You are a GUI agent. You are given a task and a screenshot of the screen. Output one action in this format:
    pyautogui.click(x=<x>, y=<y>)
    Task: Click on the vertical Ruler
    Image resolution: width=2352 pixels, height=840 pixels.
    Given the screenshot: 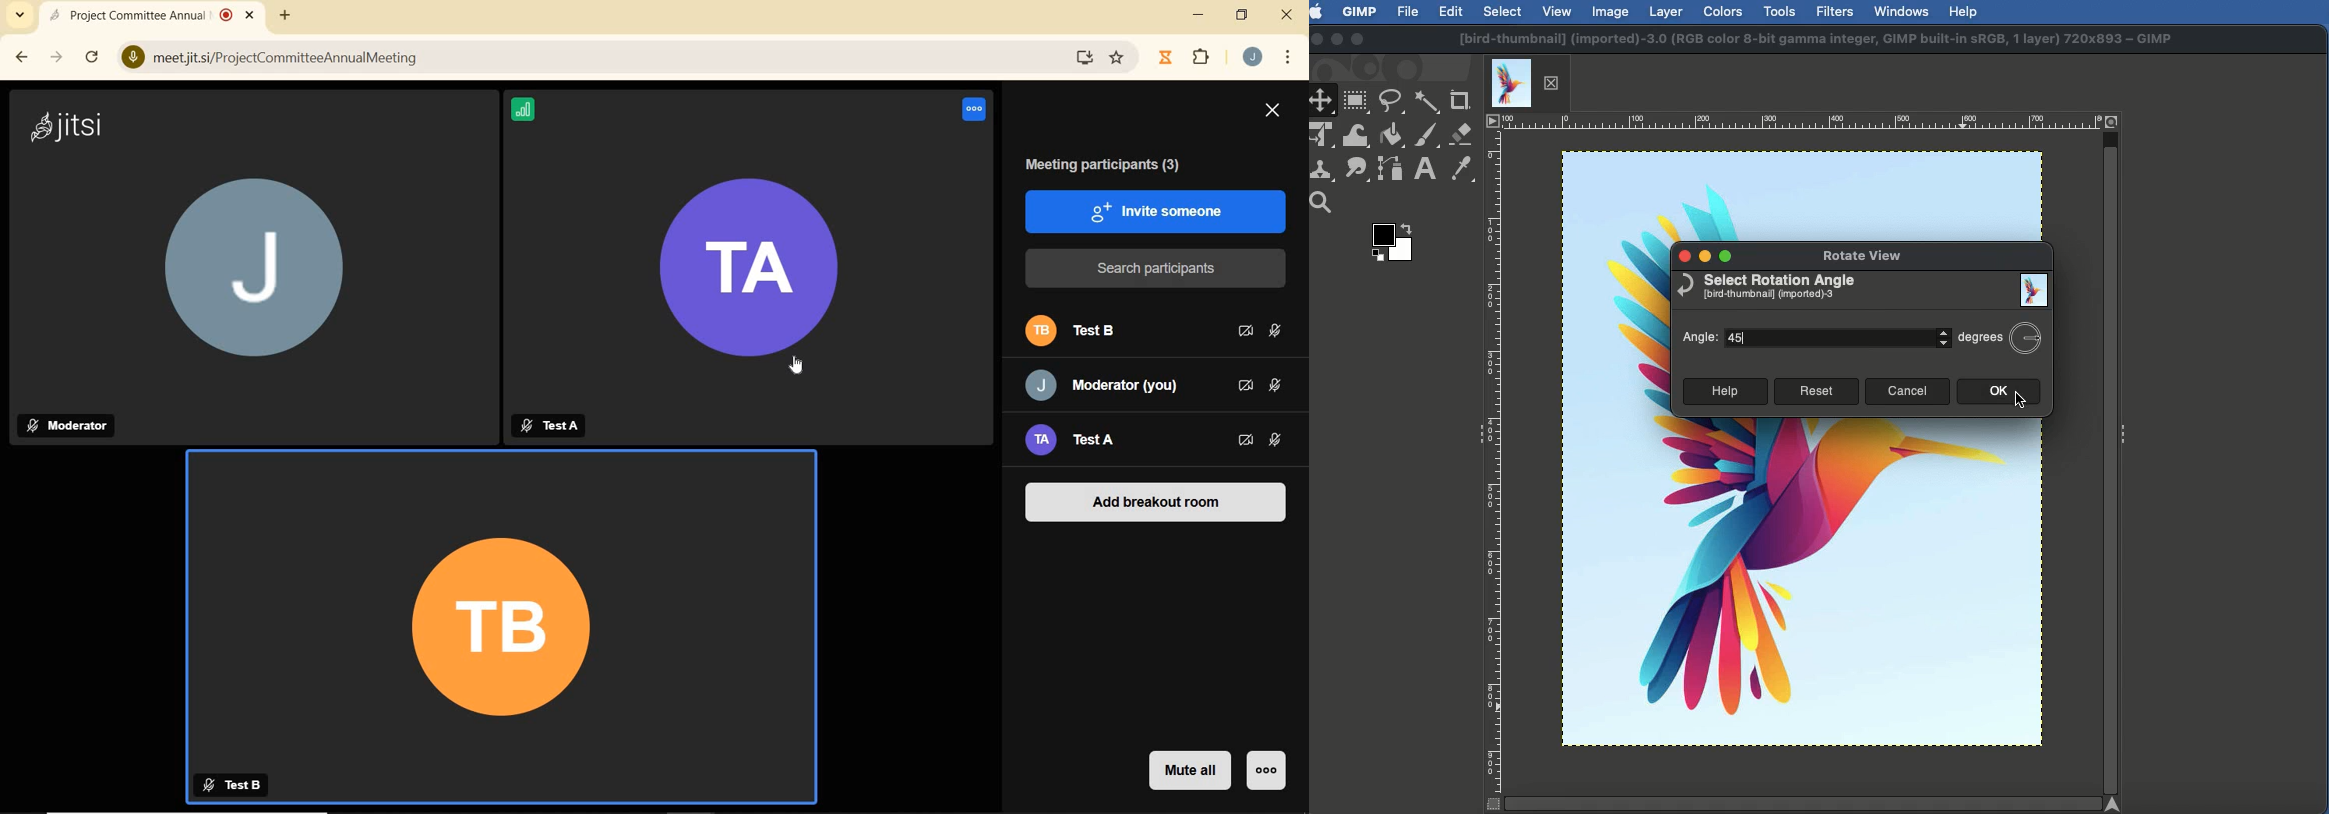 What is the action you would take?
    pyautogui.click(x=1495, y=462)
    